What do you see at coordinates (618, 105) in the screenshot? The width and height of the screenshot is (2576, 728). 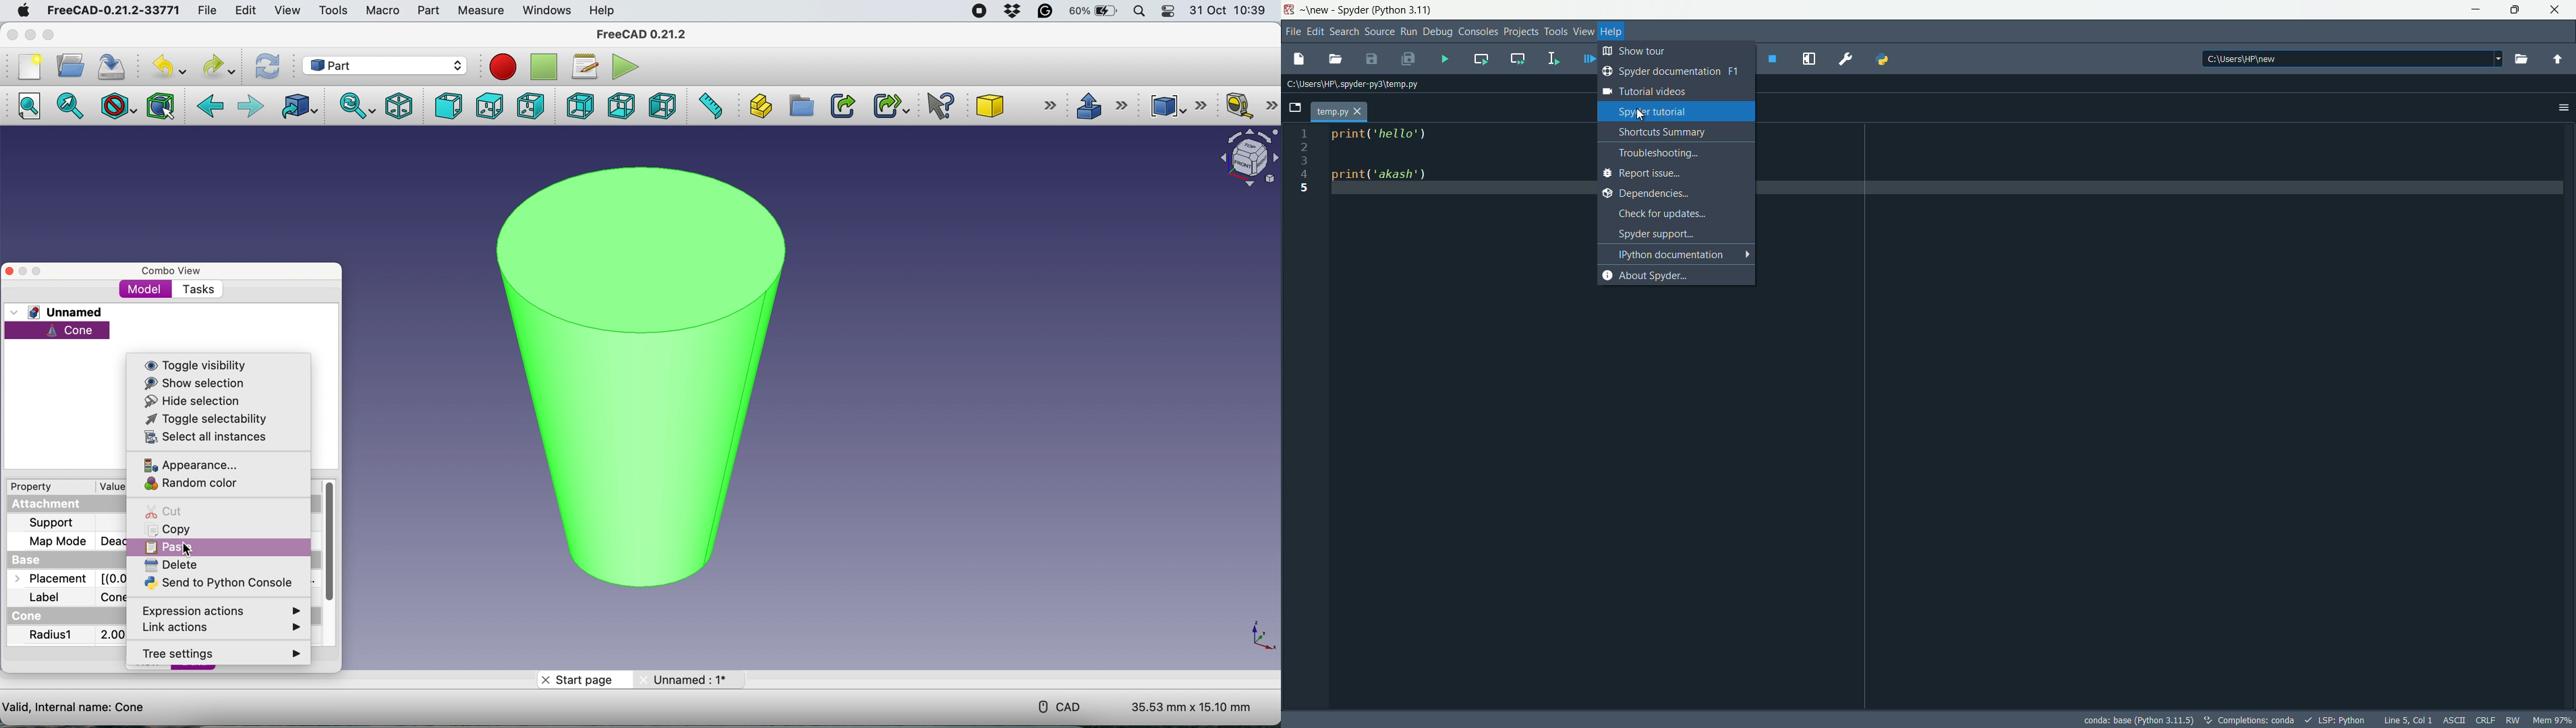 I see `bottom` at bounding box center [618, 105].